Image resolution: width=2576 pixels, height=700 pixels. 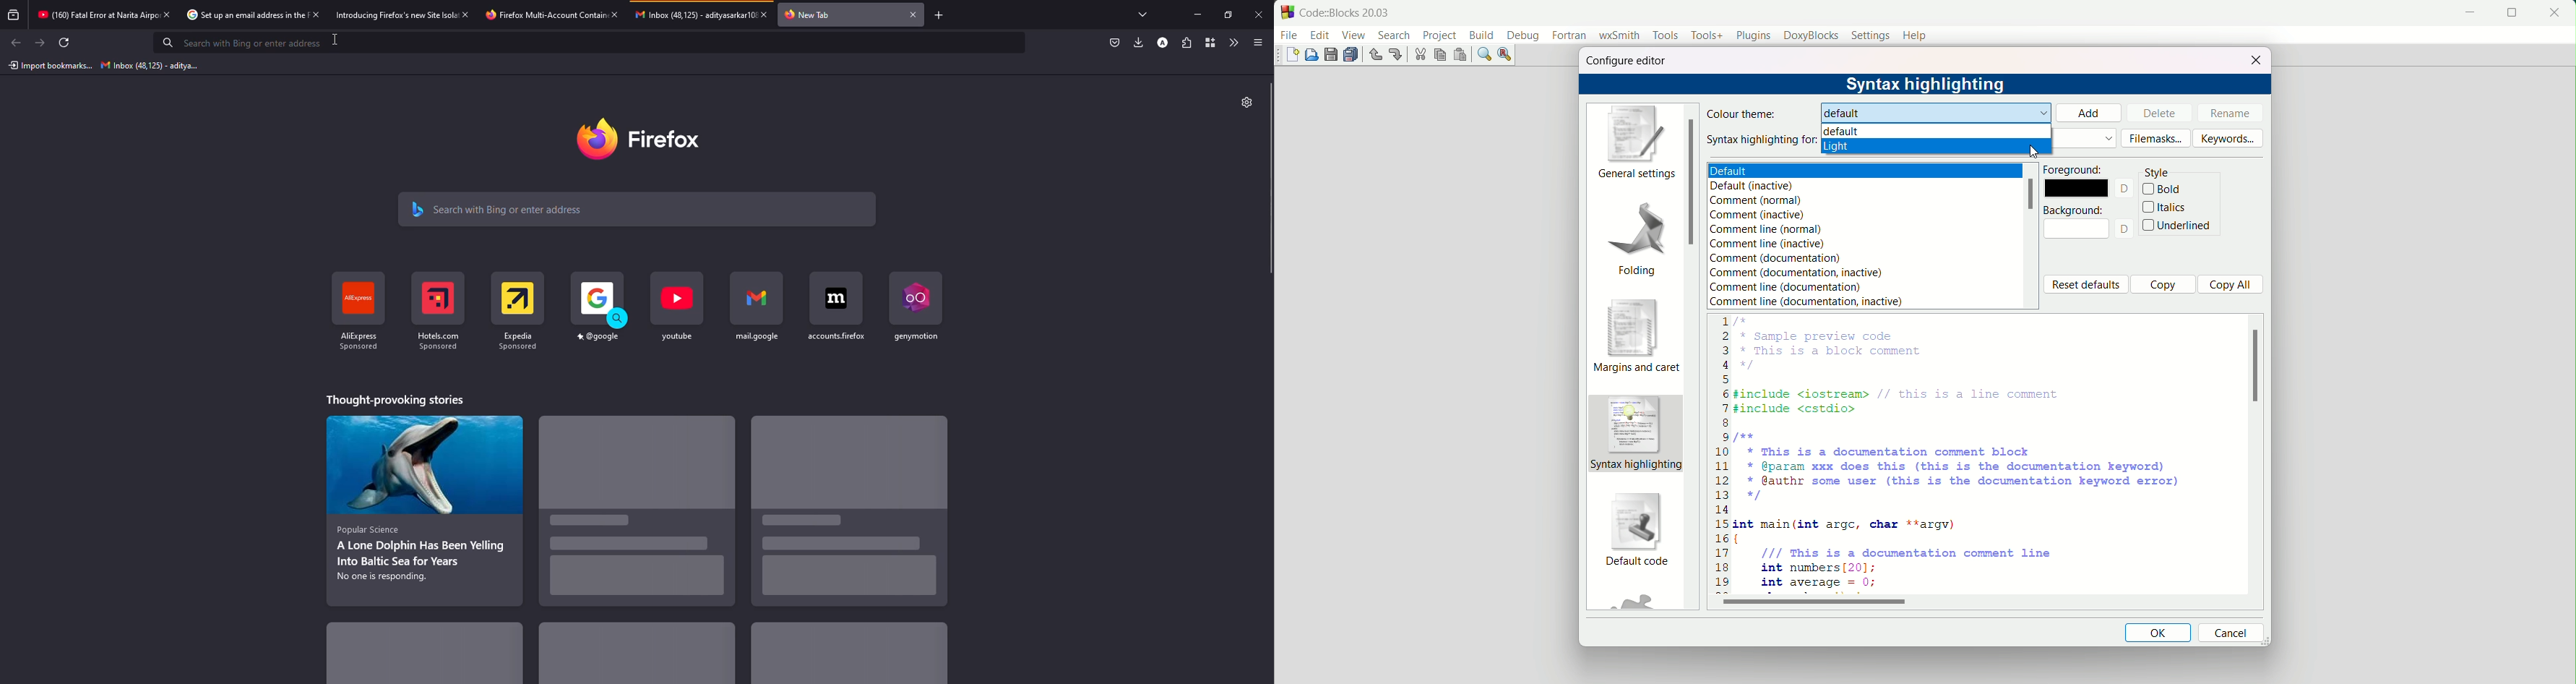 What do you see at coordinates (1750, 35) in the screenshot?
I see `plugins` at bounding box center [1750, 35].